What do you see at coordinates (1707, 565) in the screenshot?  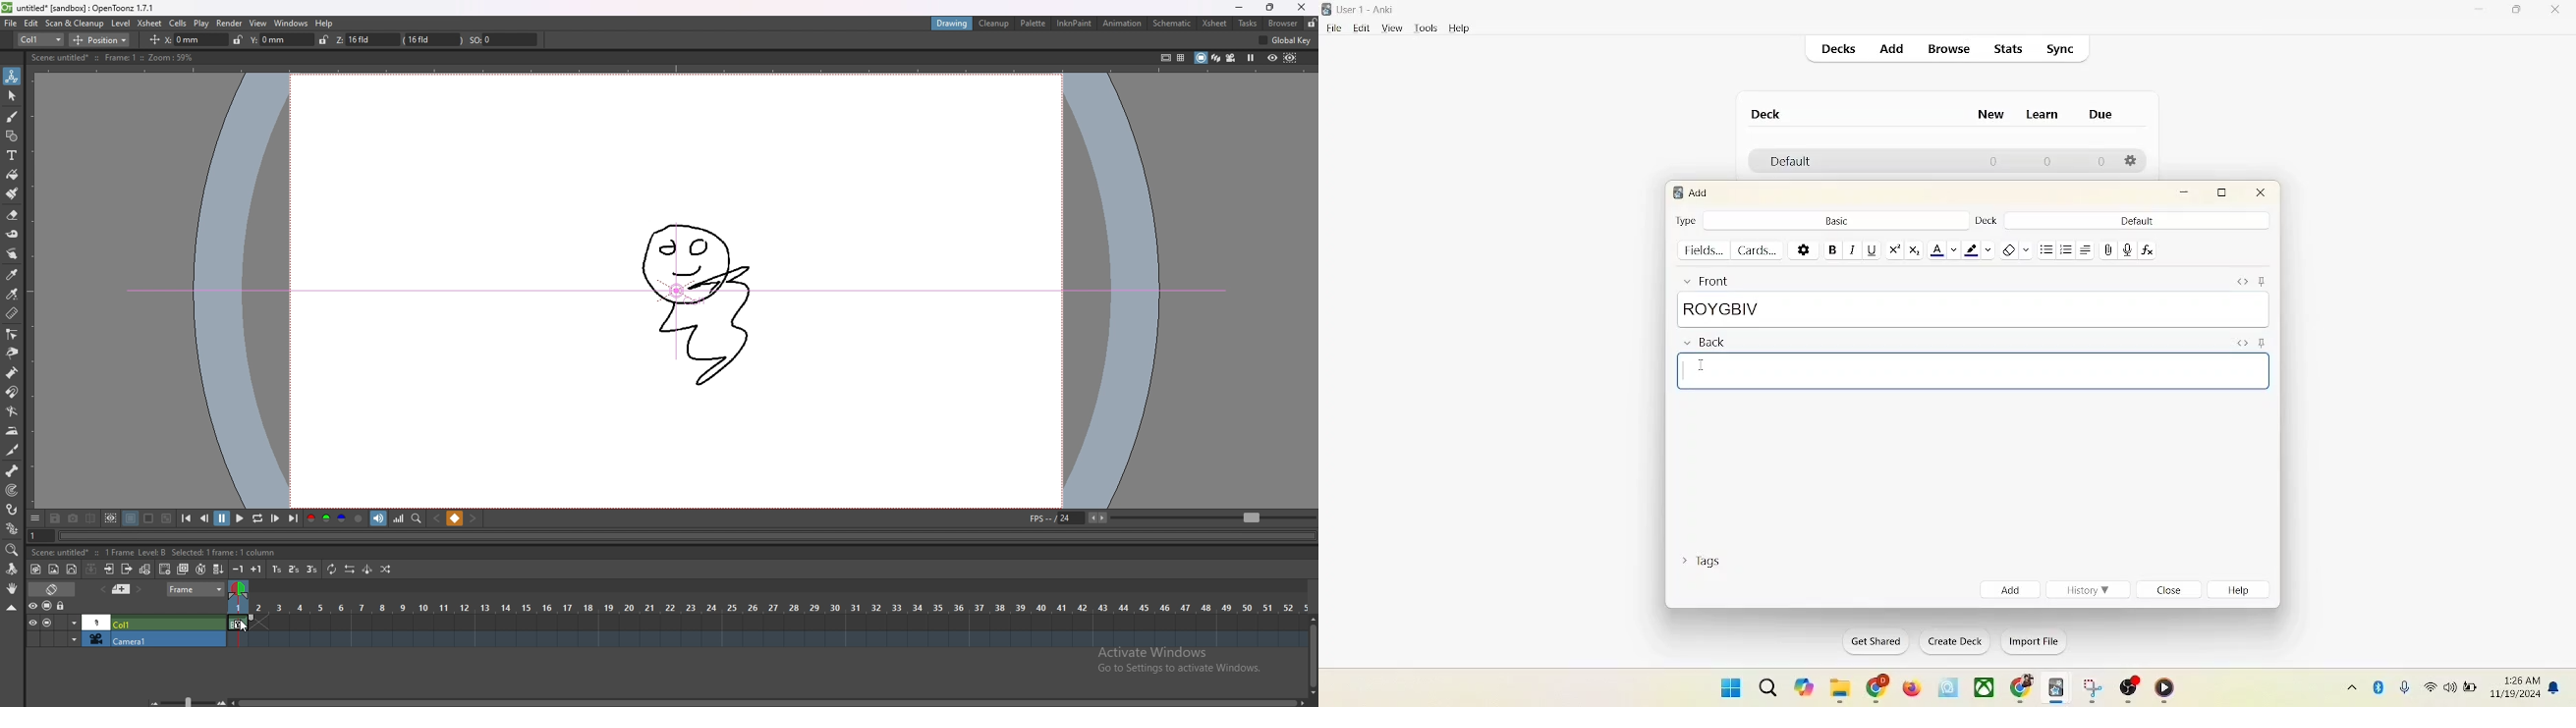 I see `tags` at bounding box center [1707, 565].